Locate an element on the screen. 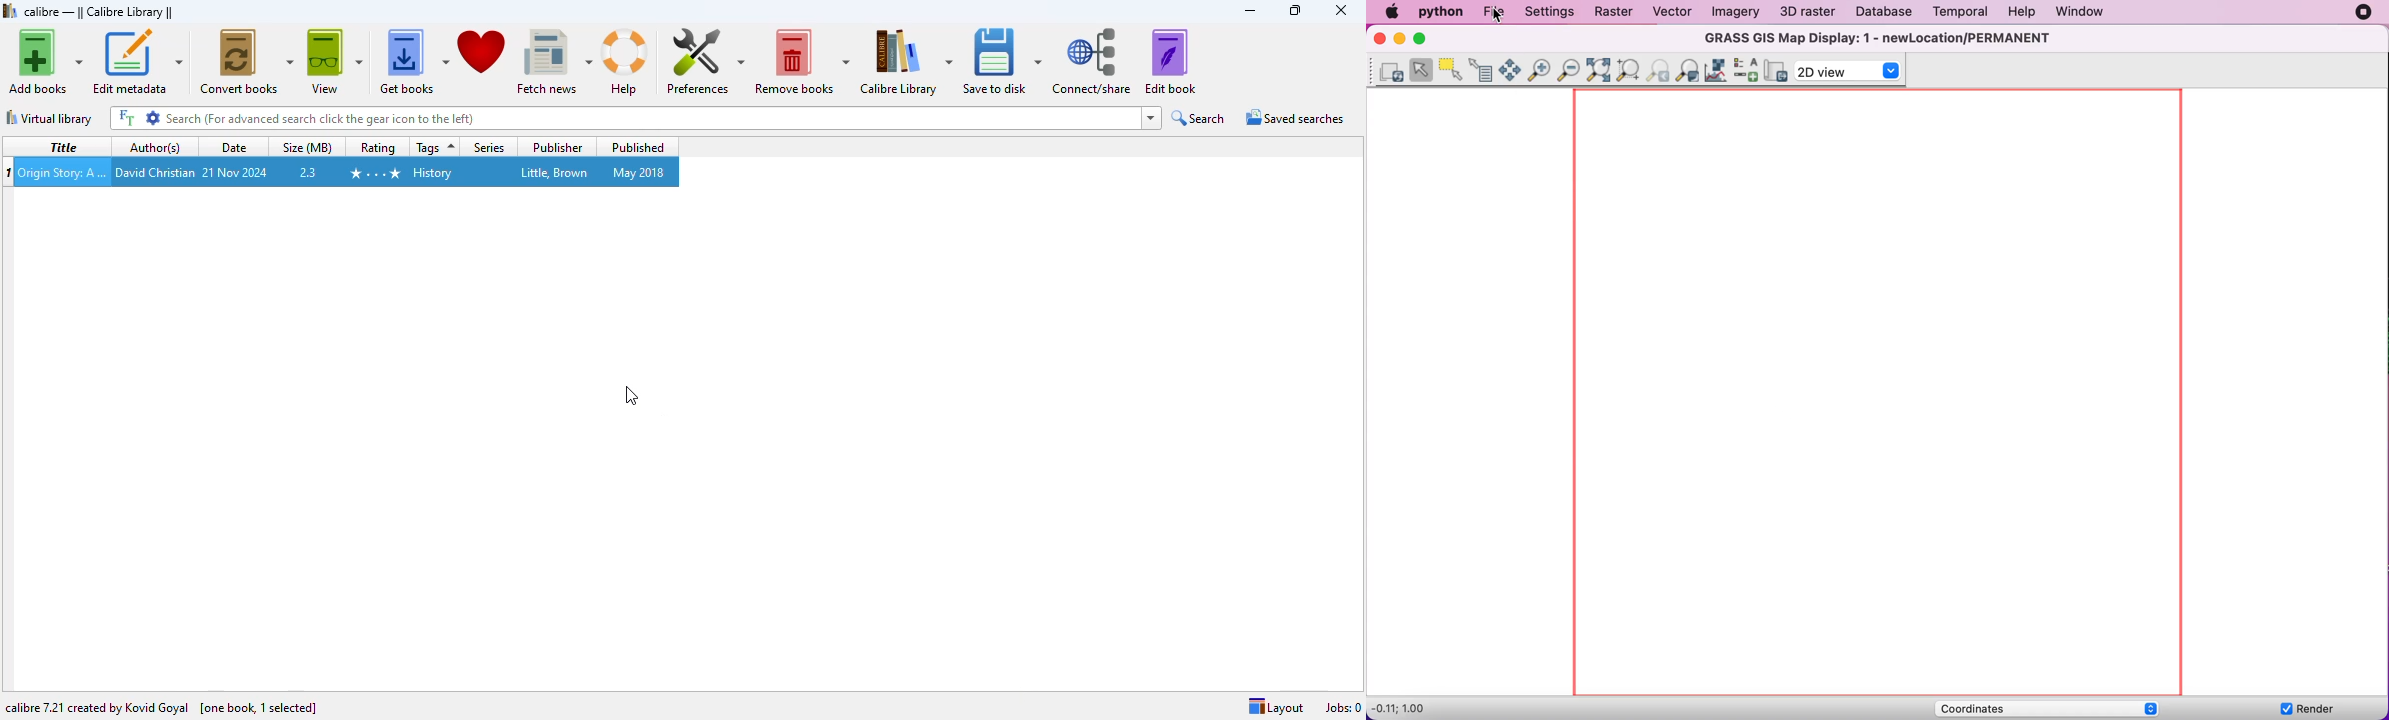  layout is located at coordinates (1275, 707).